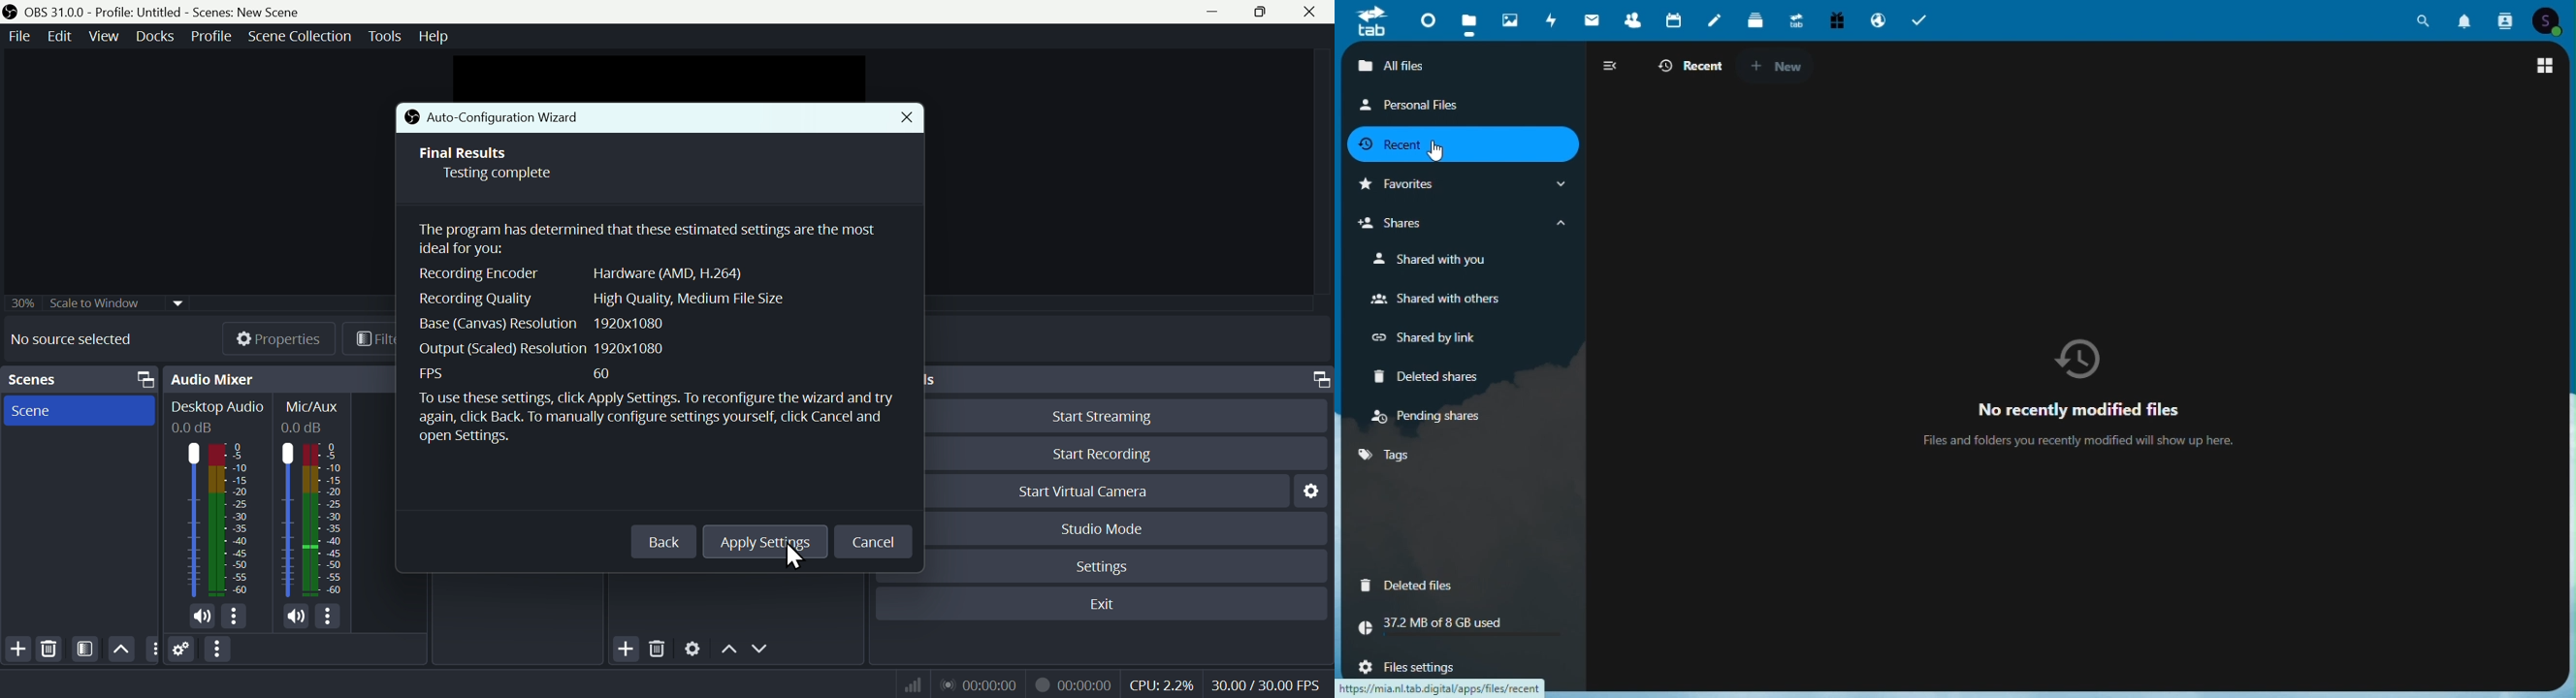  I want to click on Studio Mode, so click(1128, 528).